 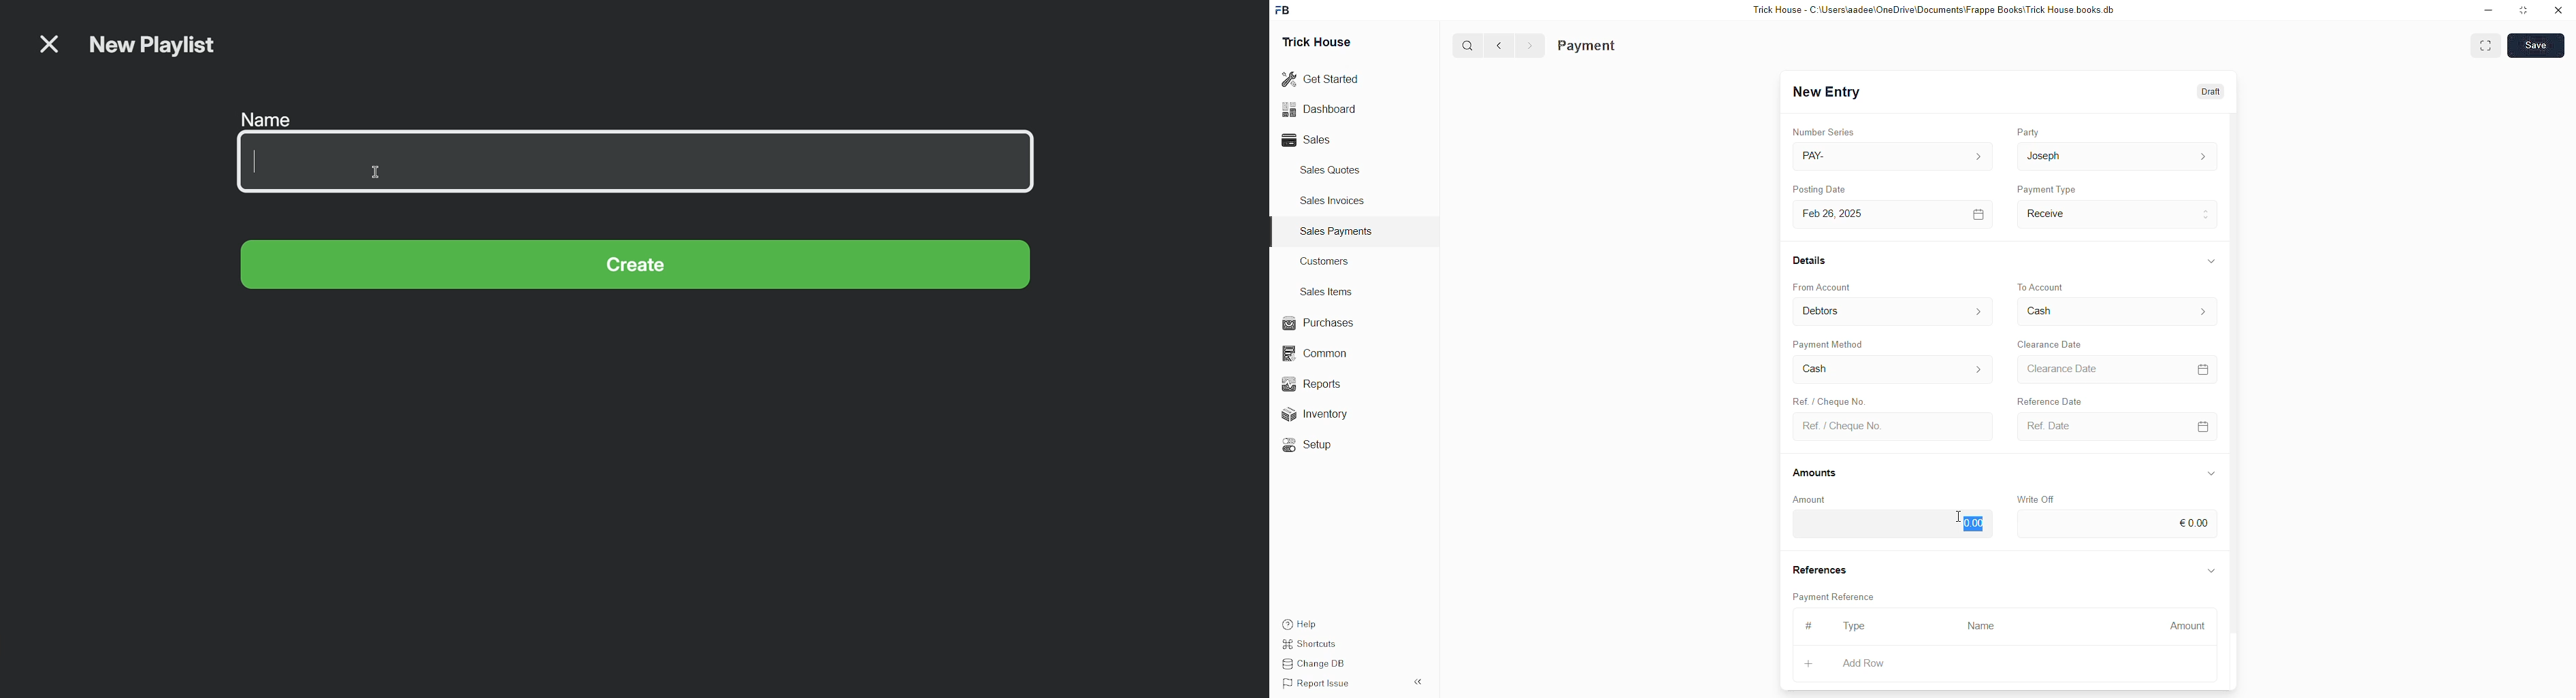 I want to click on Amount, so click(x=2182, y=627).